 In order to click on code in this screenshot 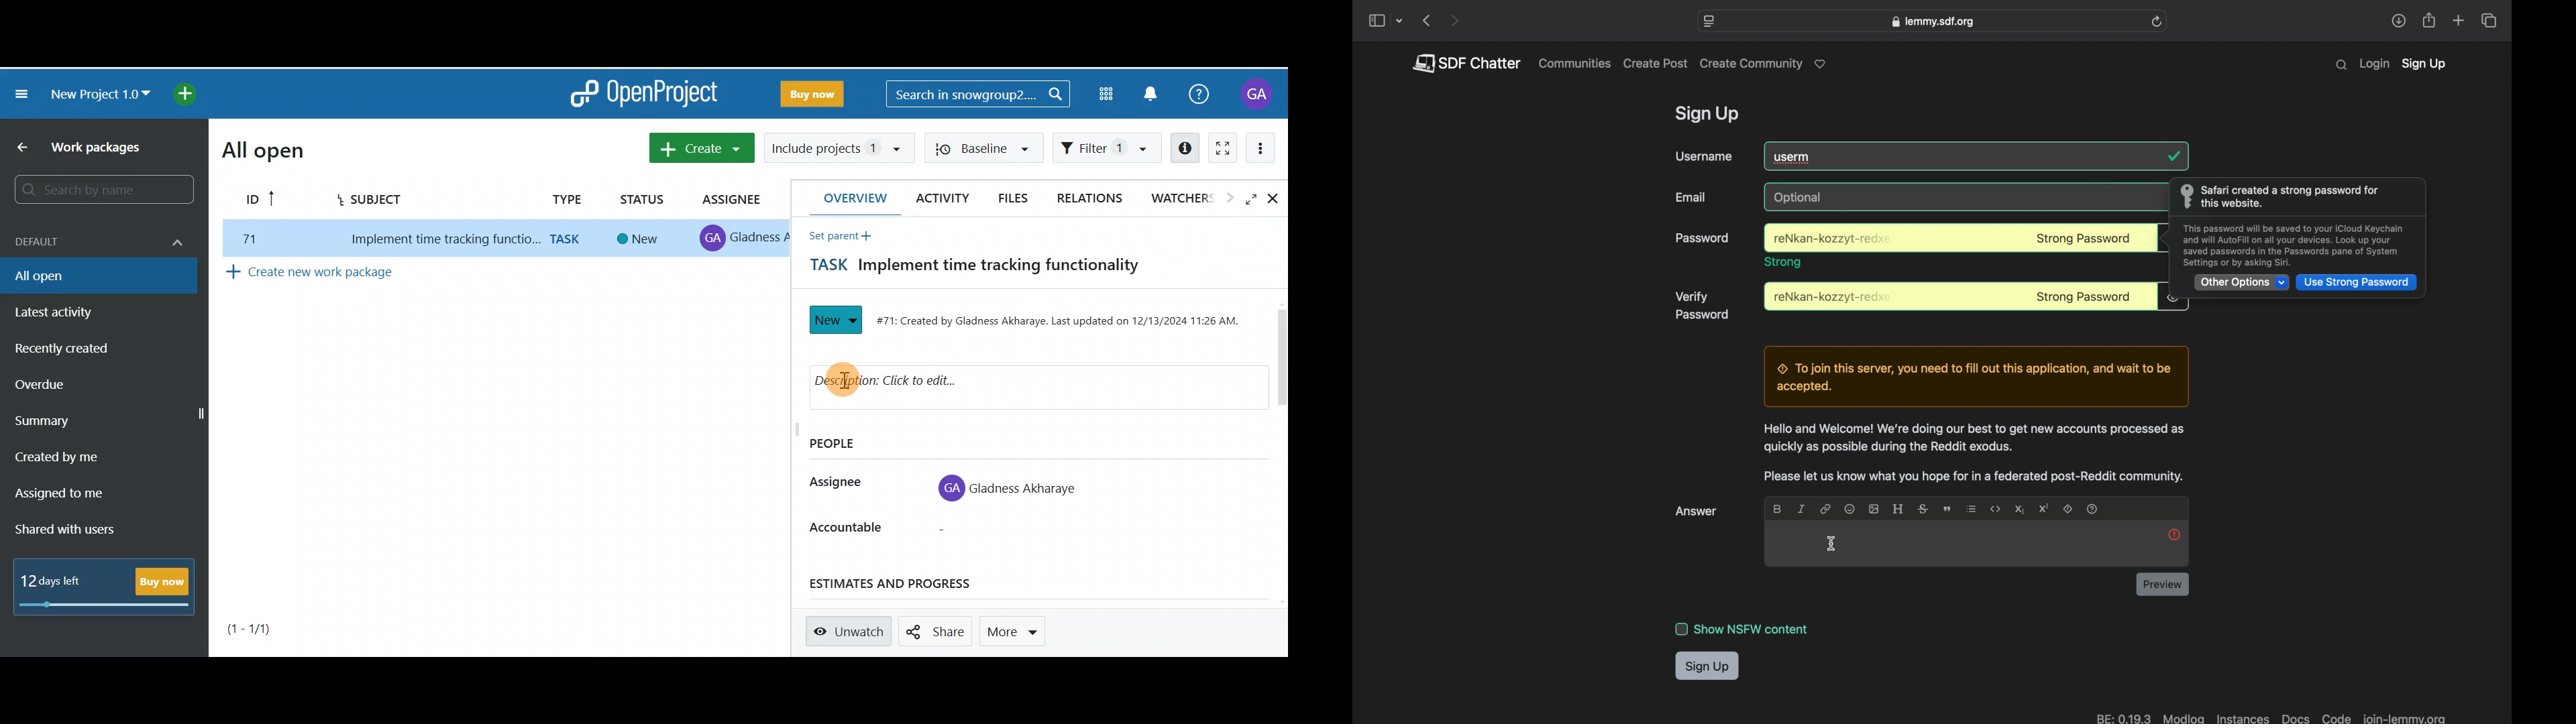, I will do `click(1996, 509)`.